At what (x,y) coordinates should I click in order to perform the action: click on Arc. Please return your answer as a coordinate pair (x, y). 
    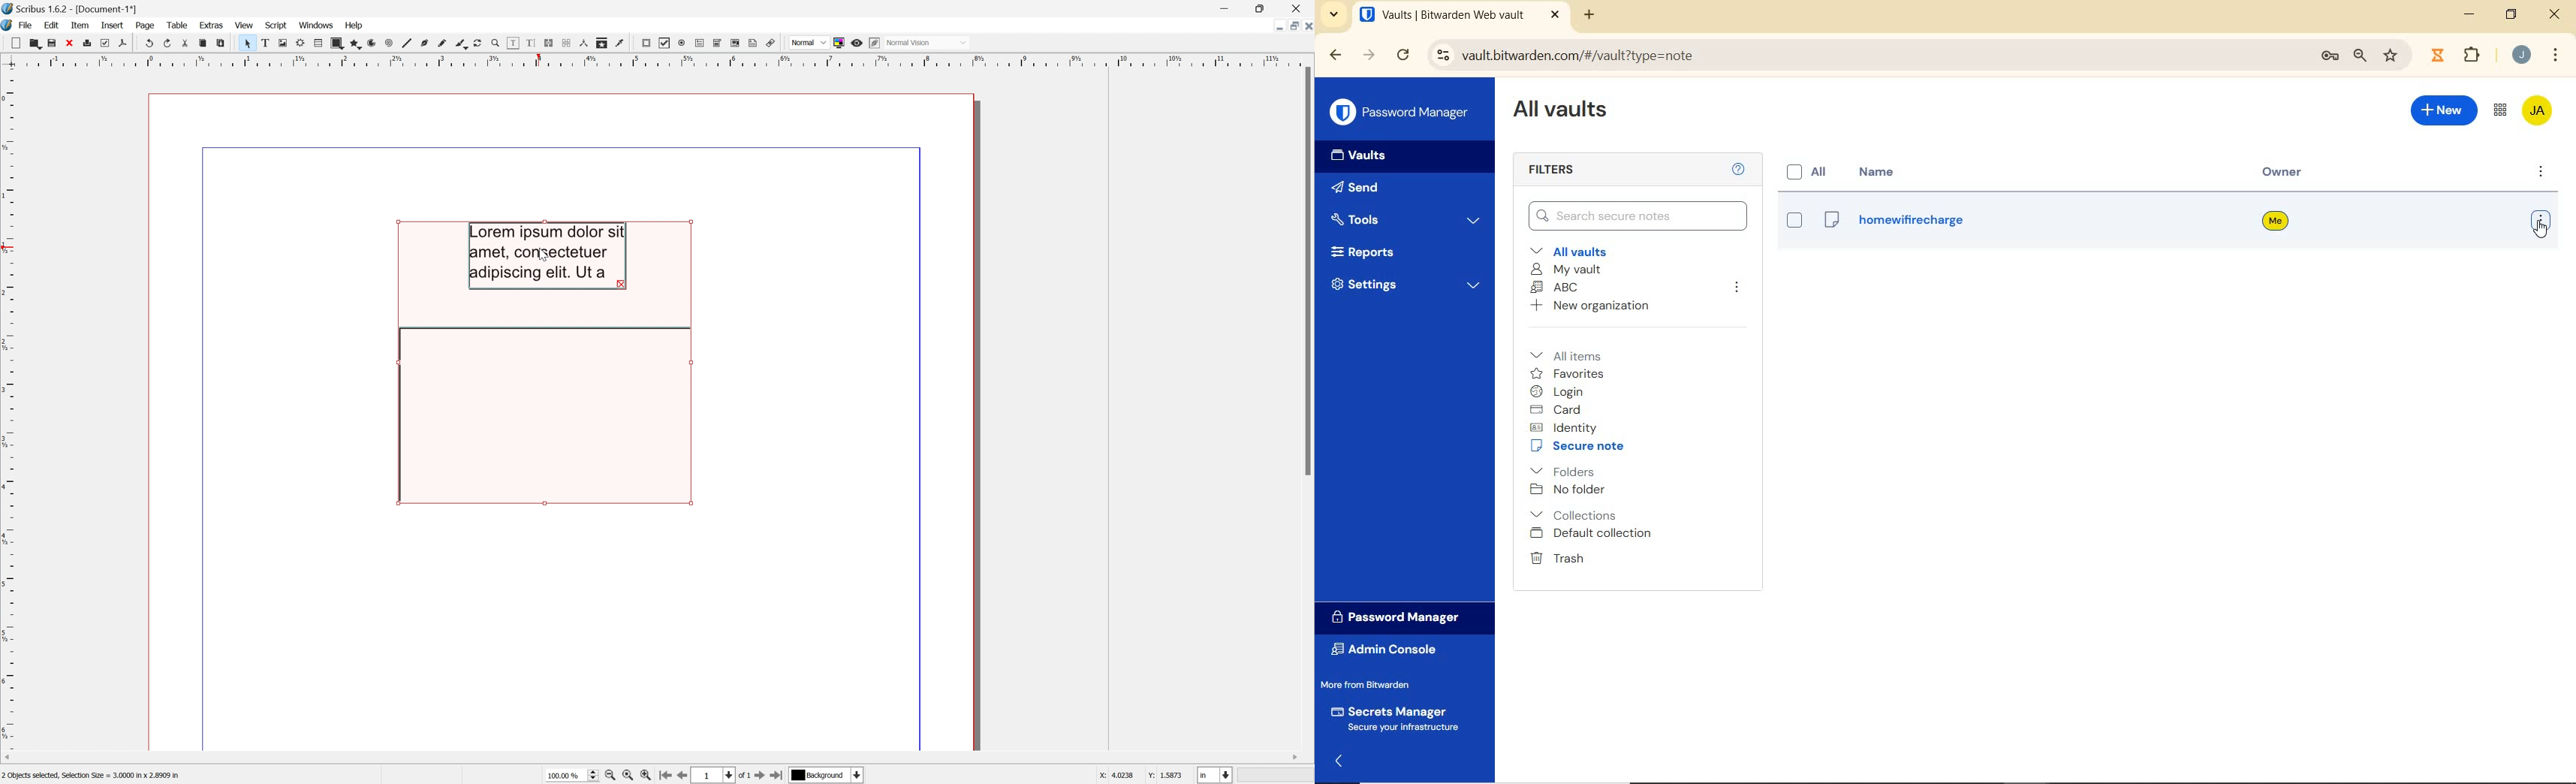
    Looking at the image, I should click on (372, 43).